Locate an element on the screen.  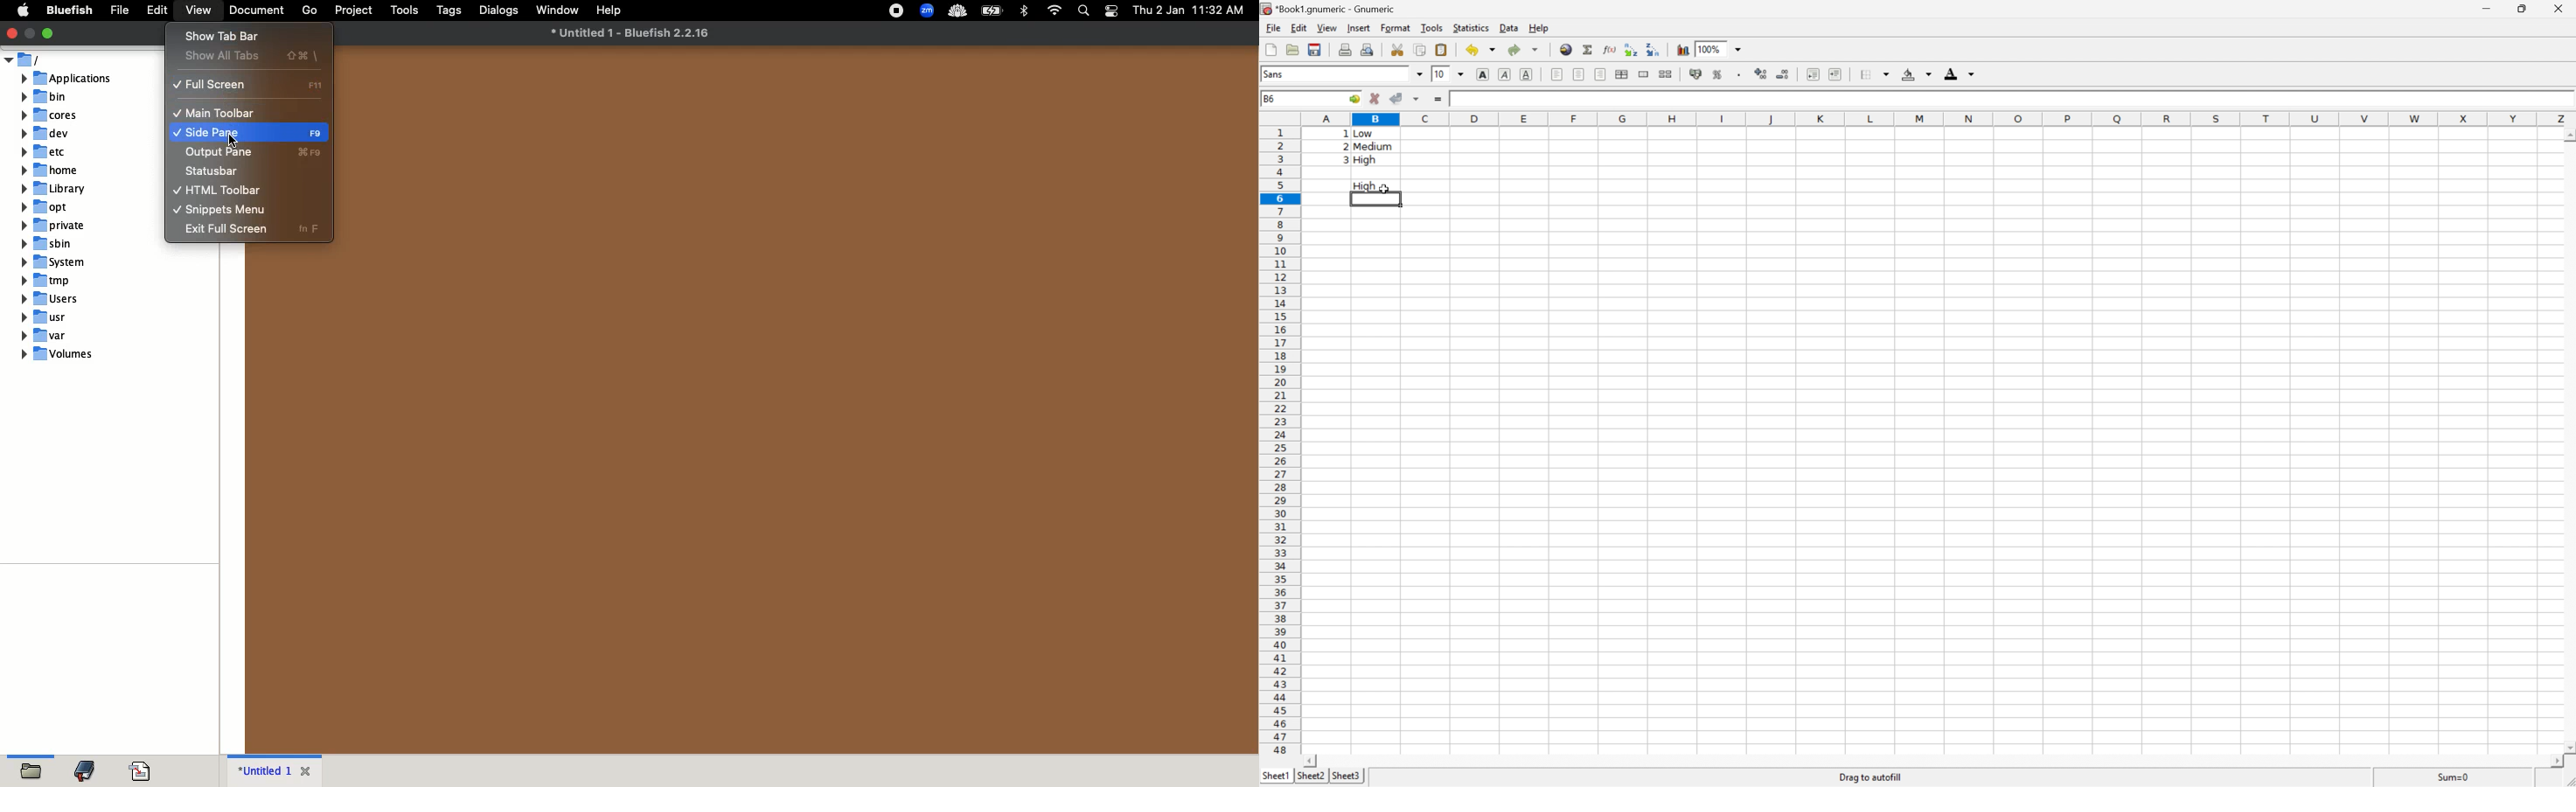
Sort the selected region in ascending order based on the first column selected is located at coordinates (1632, 50).